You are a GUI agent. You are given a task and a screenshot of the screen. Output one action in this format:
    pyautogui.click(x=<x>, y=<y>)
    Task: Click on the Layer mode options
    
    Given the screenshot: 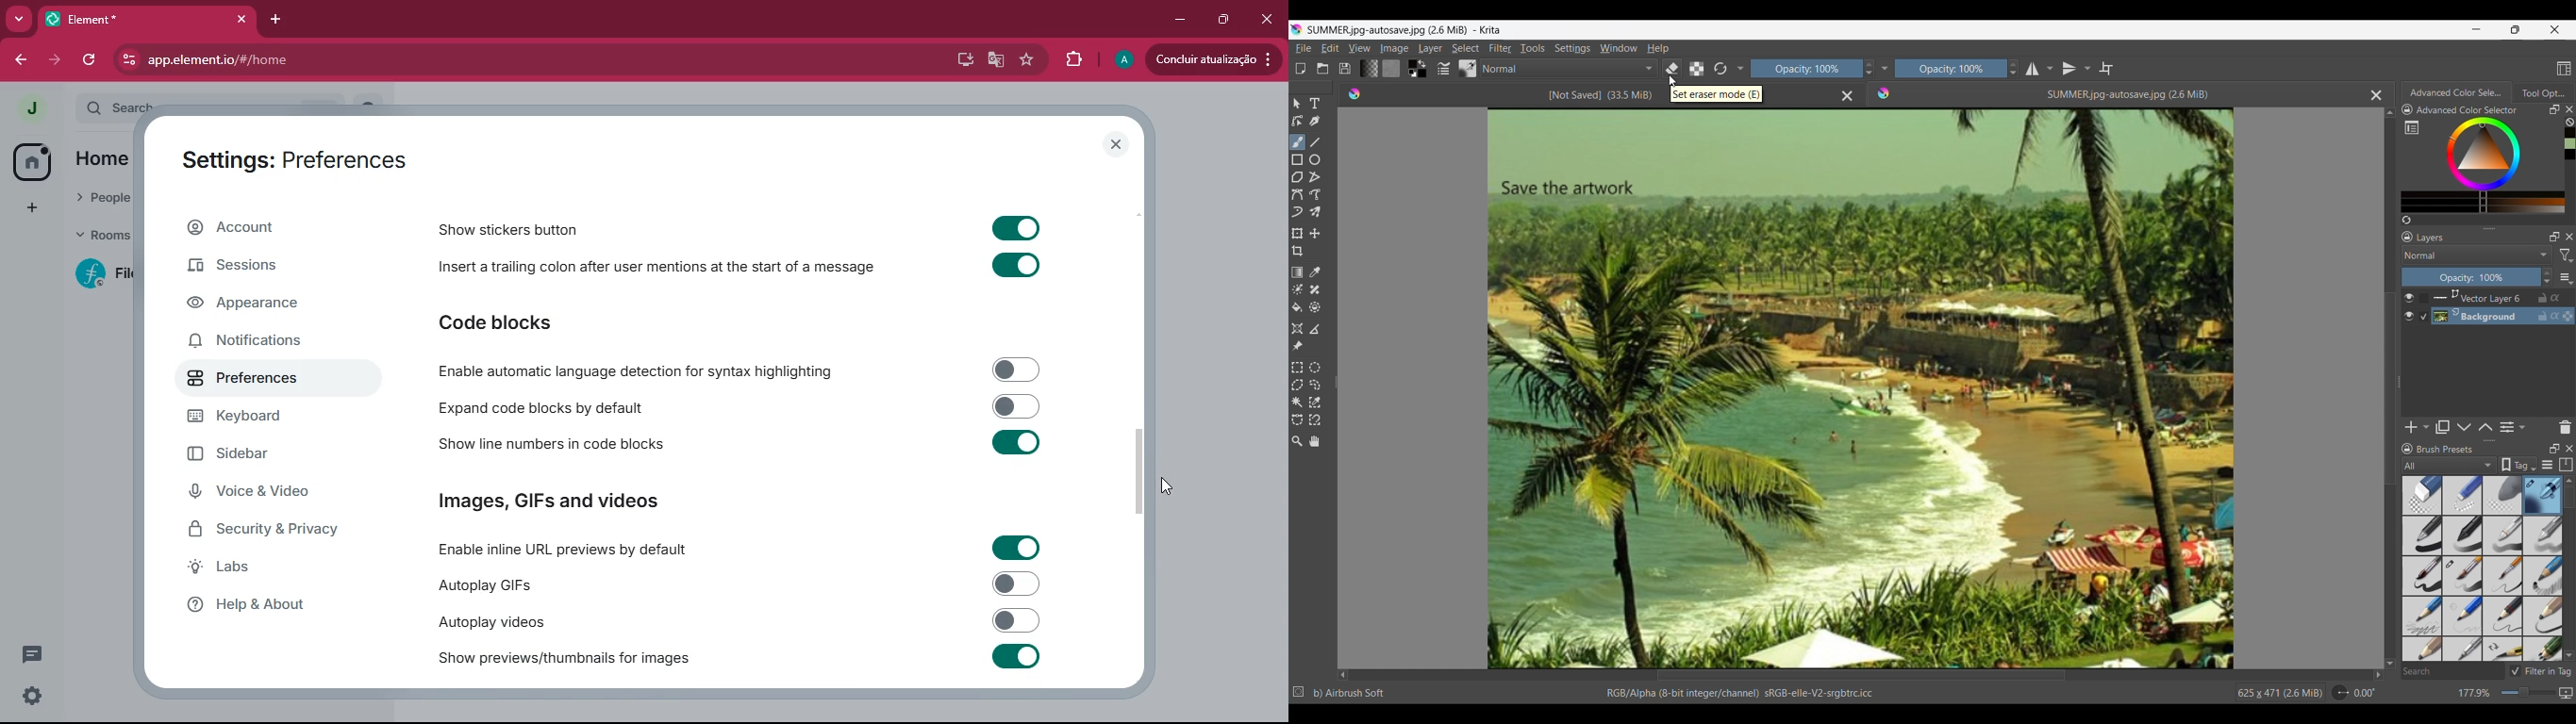 What is the action you would take?
    pyautogui.click(x=2477, y=255)
    